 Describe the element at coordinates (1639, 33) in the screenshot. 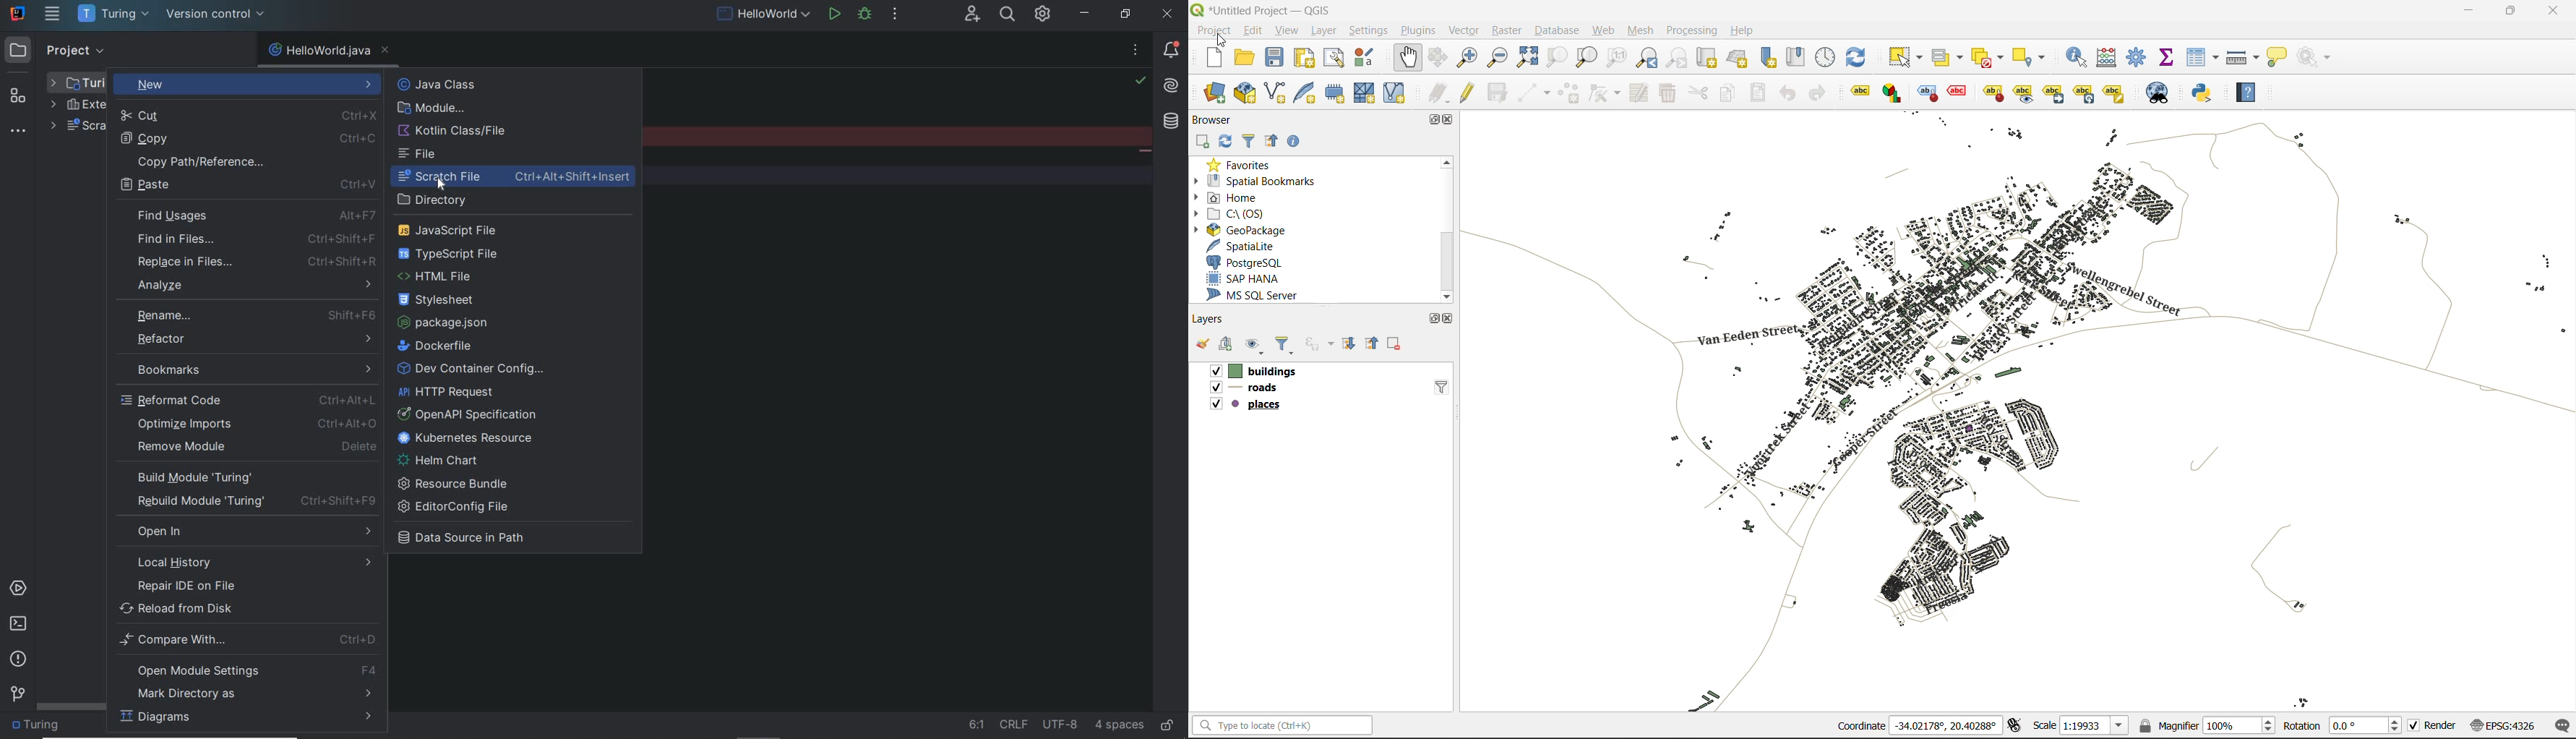

I see `mesh` at that location.